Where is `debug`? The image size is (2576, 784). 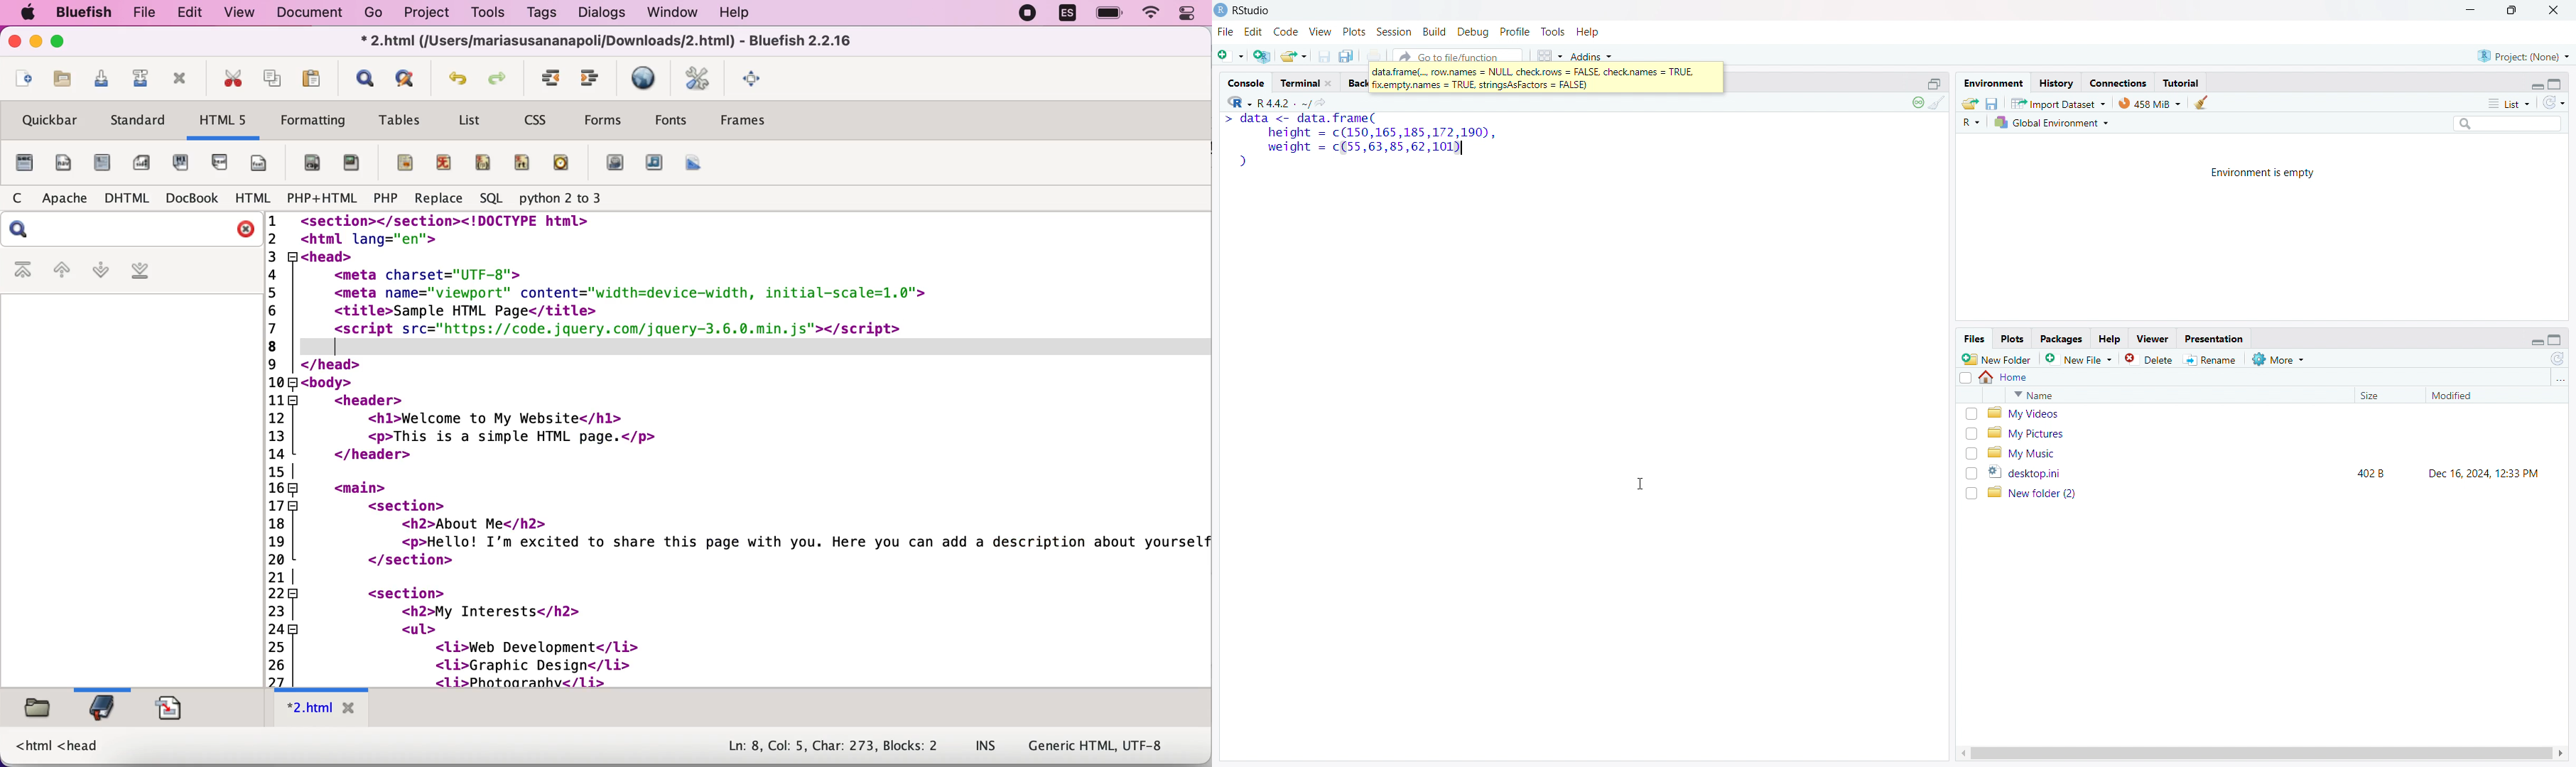 debug is located at coordinates (1473, 32).